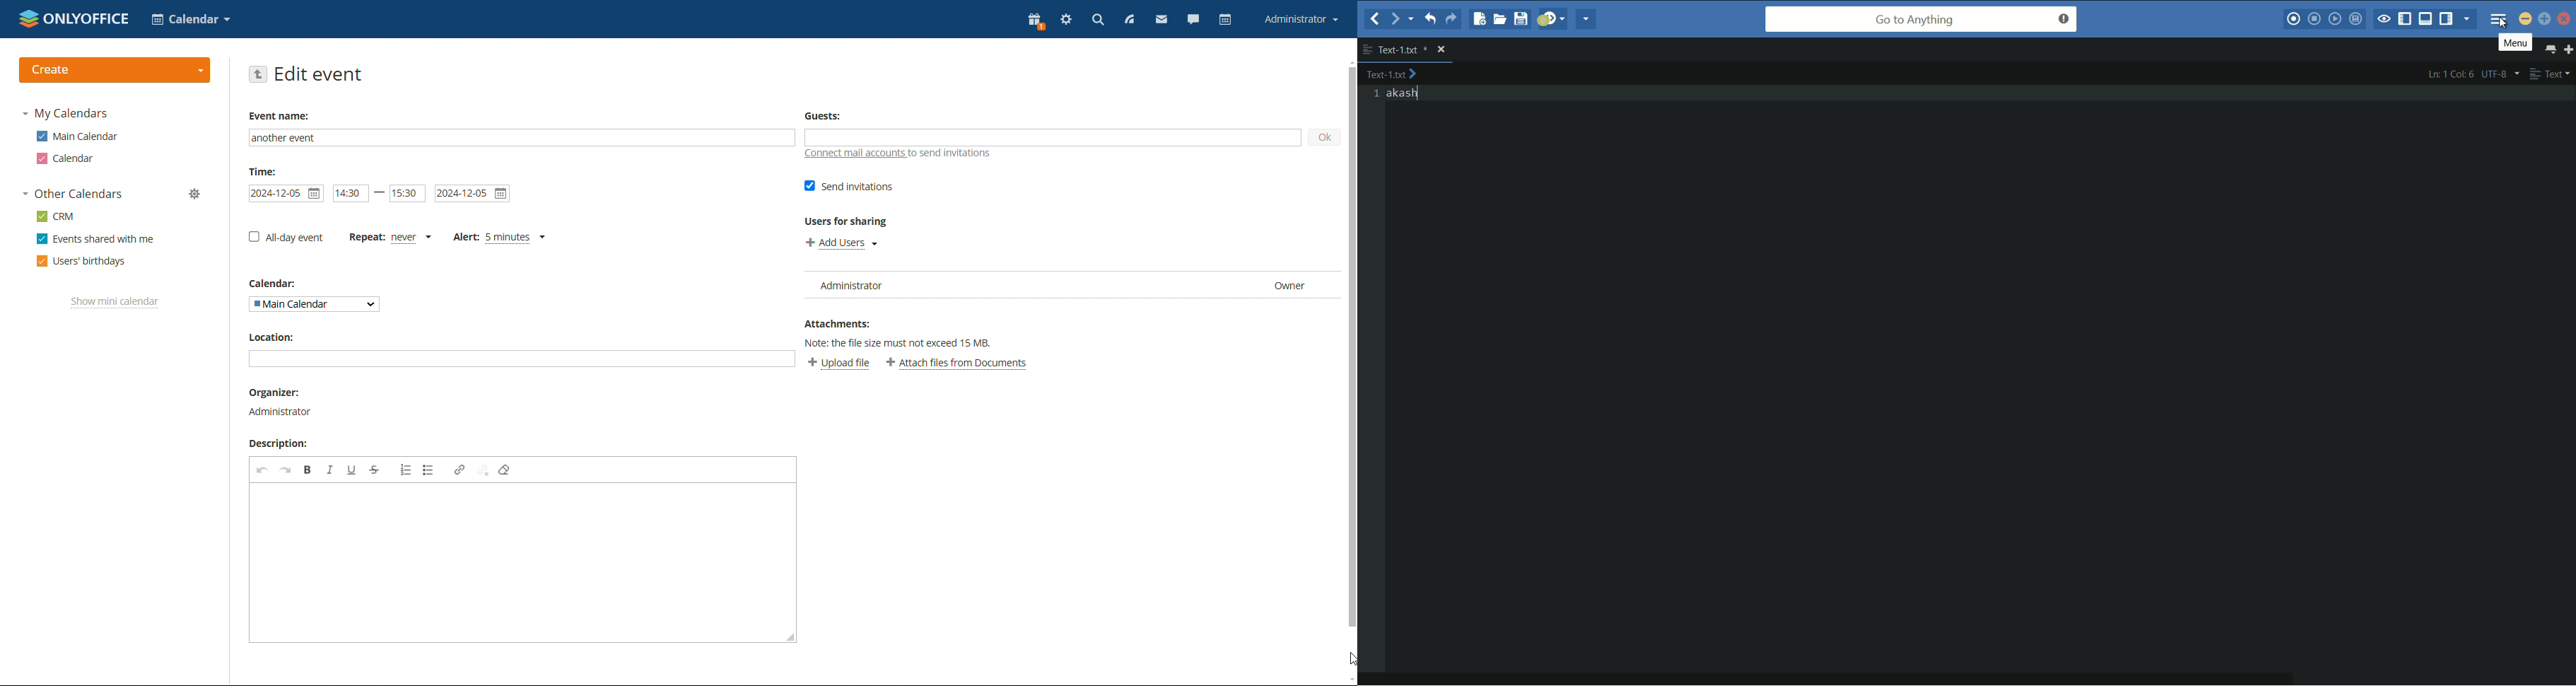  Describe the element at coordinates (263, 470) in the screenshot. I see `undo` at that location.